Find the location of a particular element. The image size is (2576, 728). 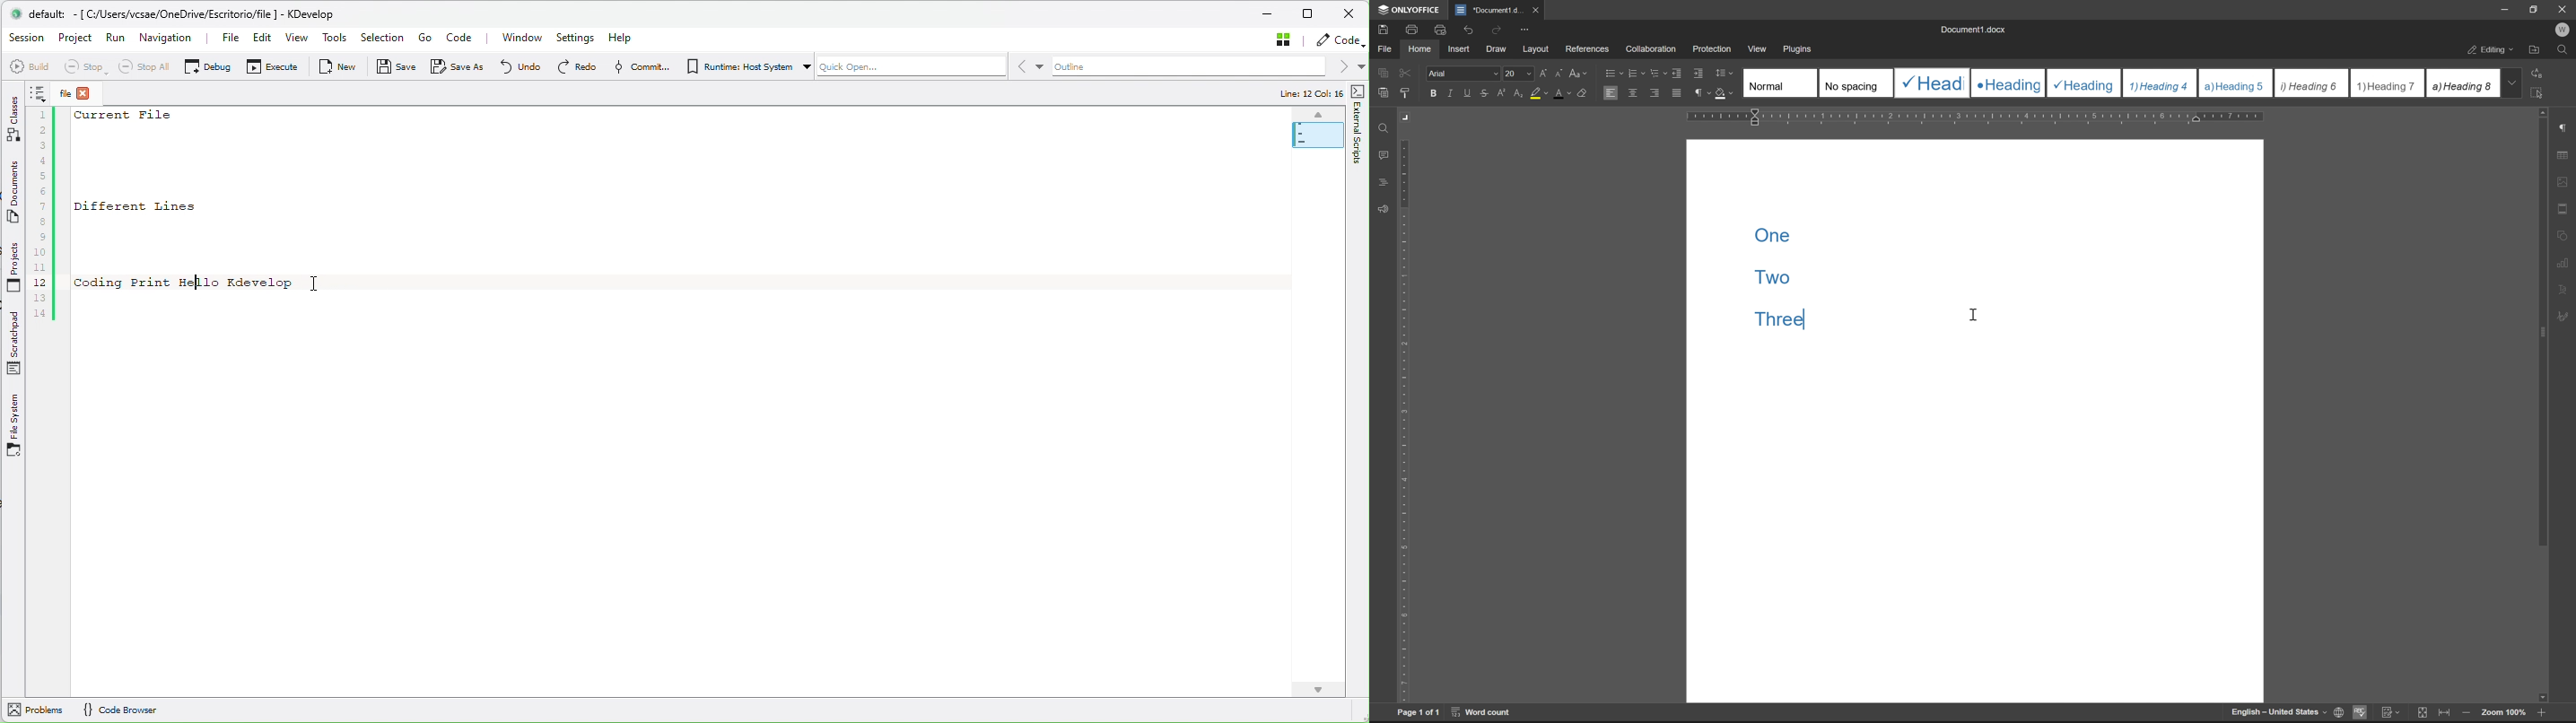

align center is located at coordinates (1633, 92).